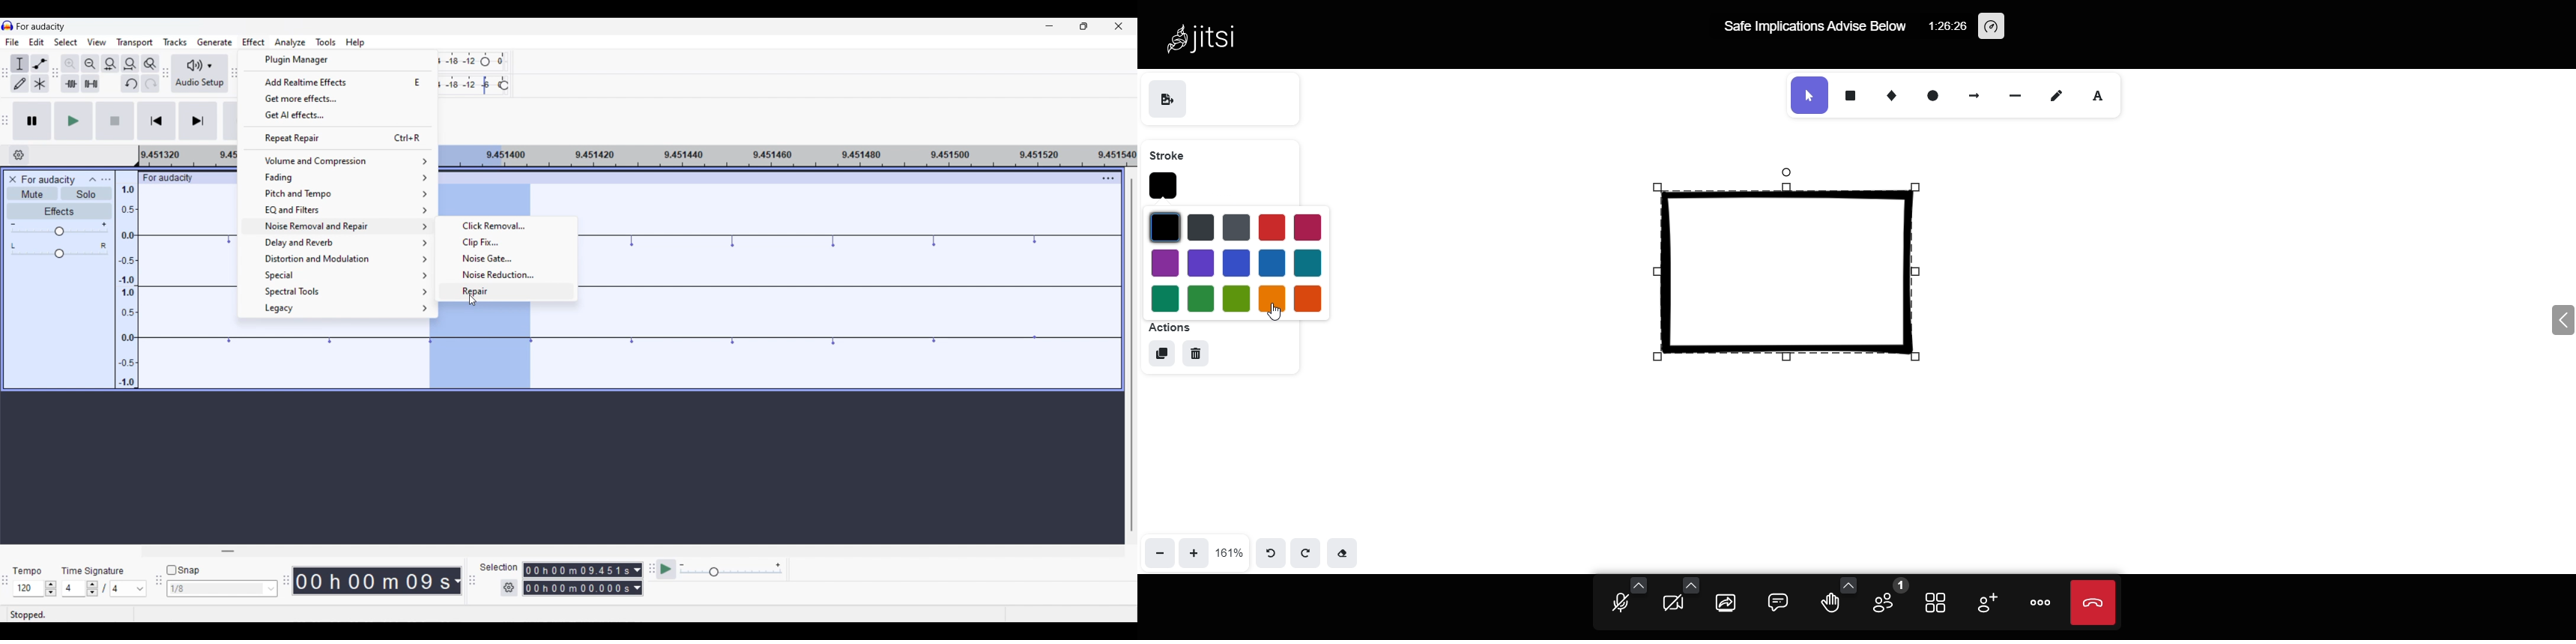  What do you see at coordinates (134, 43) in the screenshot?
I see `Transport menu` at bounding box center [134, 43].